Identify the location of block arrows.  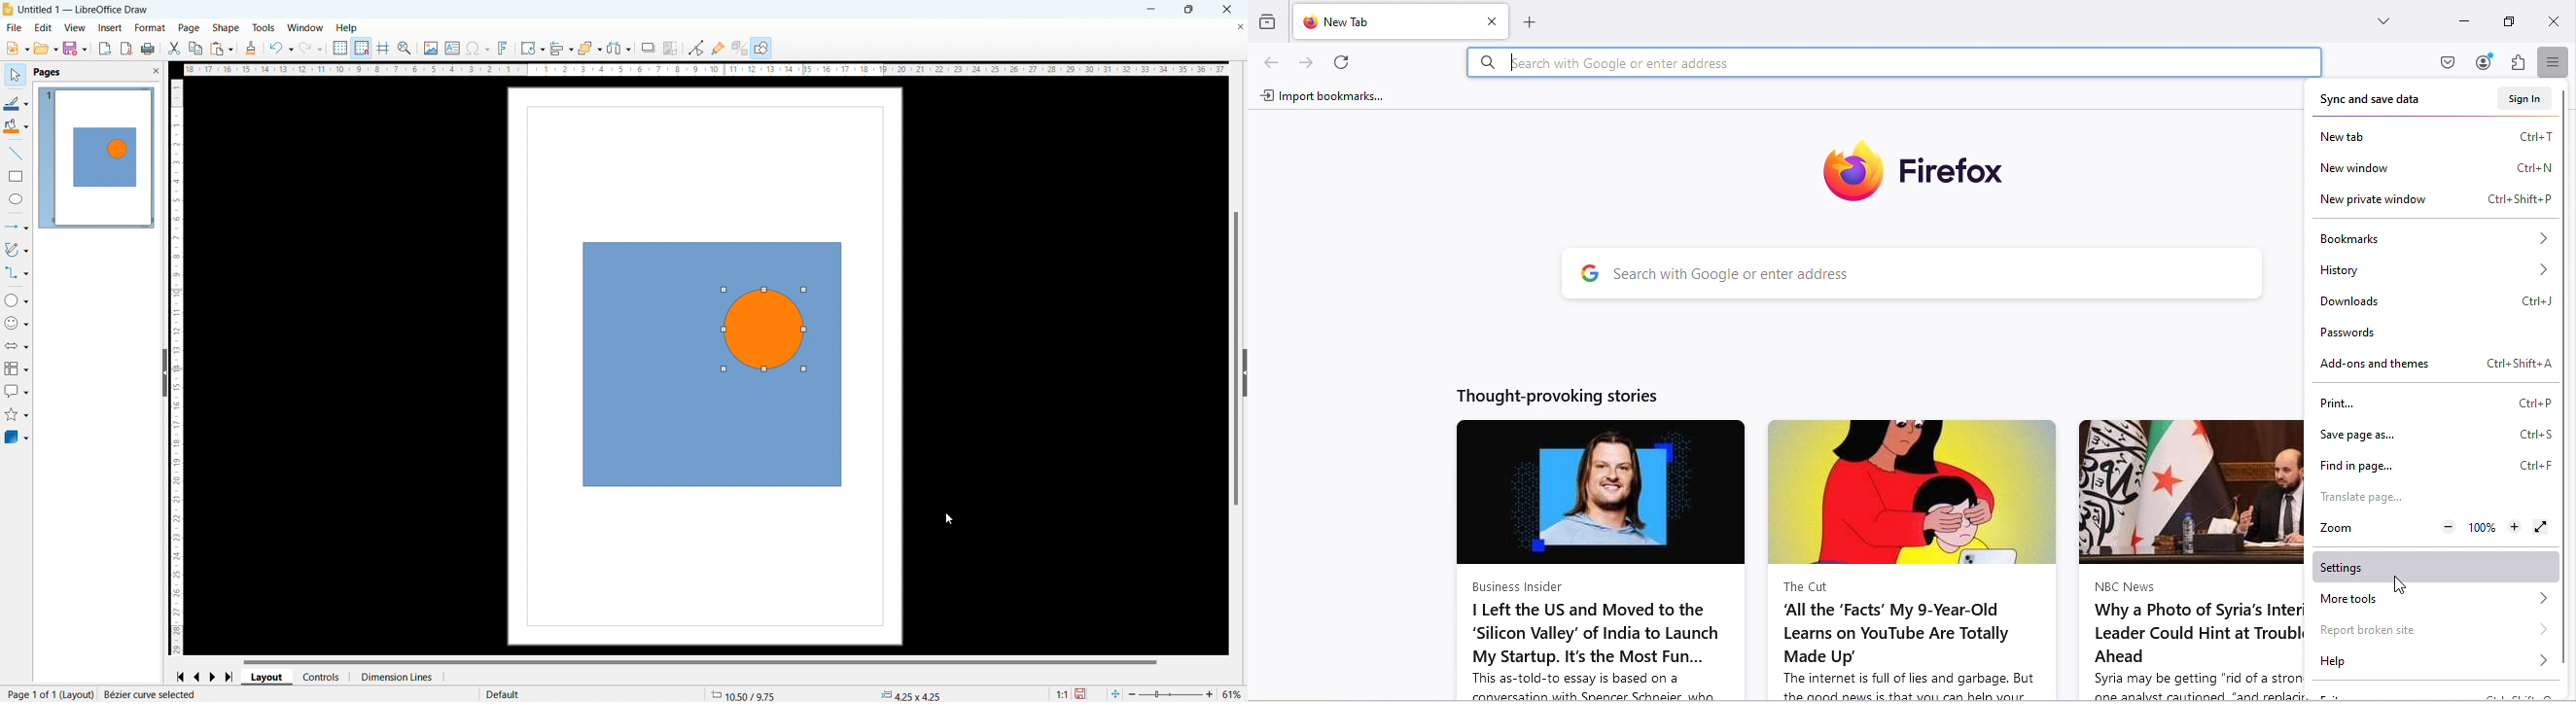
(17, 346).